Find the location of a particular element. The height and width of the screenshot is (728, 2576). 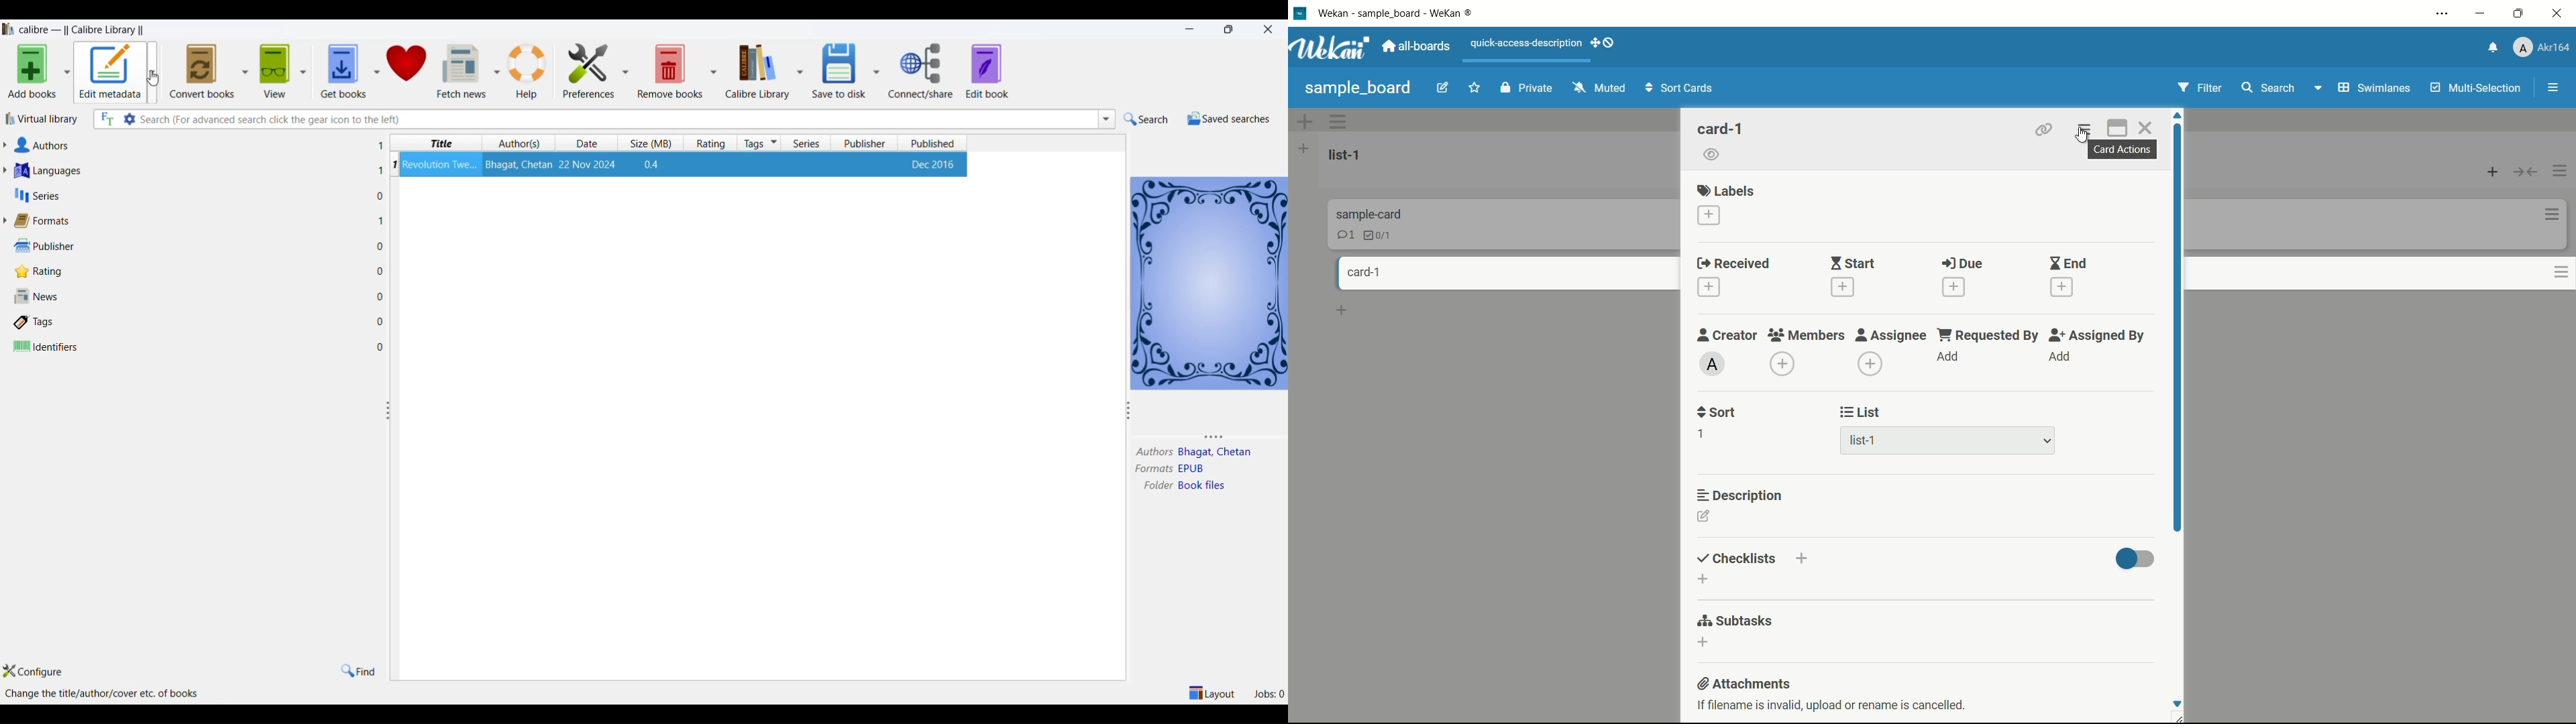

convert books options dropdown button is located at coordinates (244, 68).